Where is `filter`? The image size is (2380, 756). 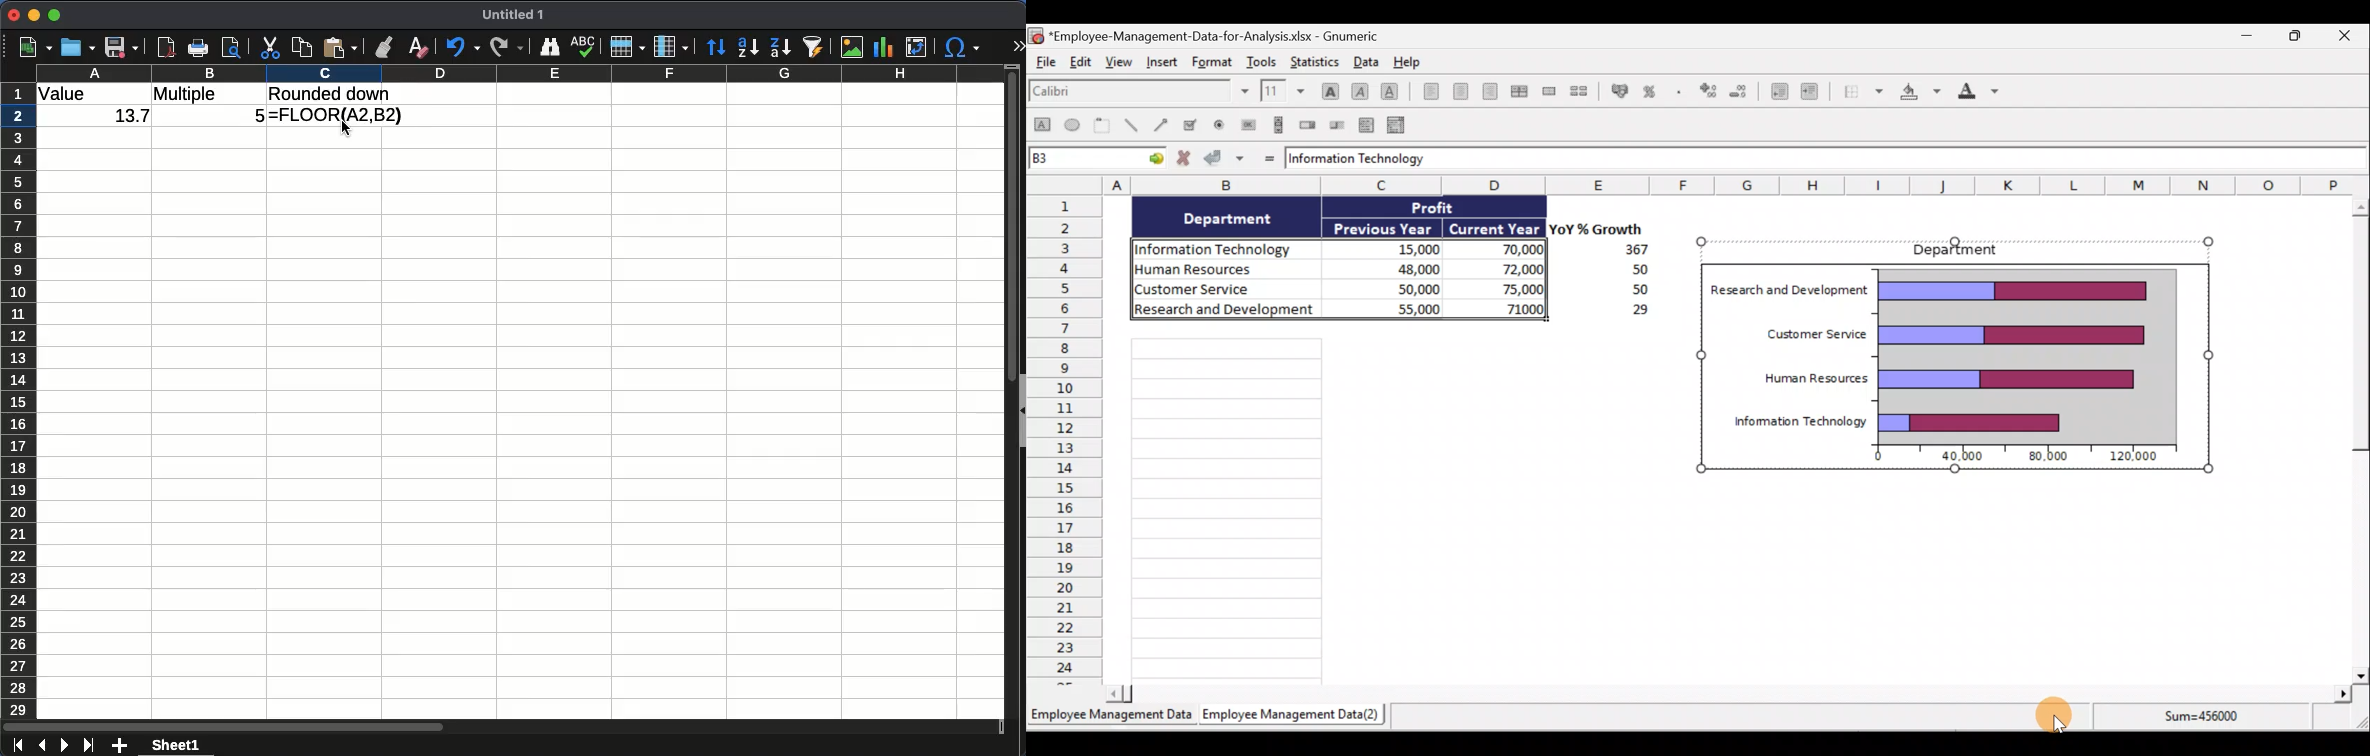
filter is located at coordinates (815, 45).